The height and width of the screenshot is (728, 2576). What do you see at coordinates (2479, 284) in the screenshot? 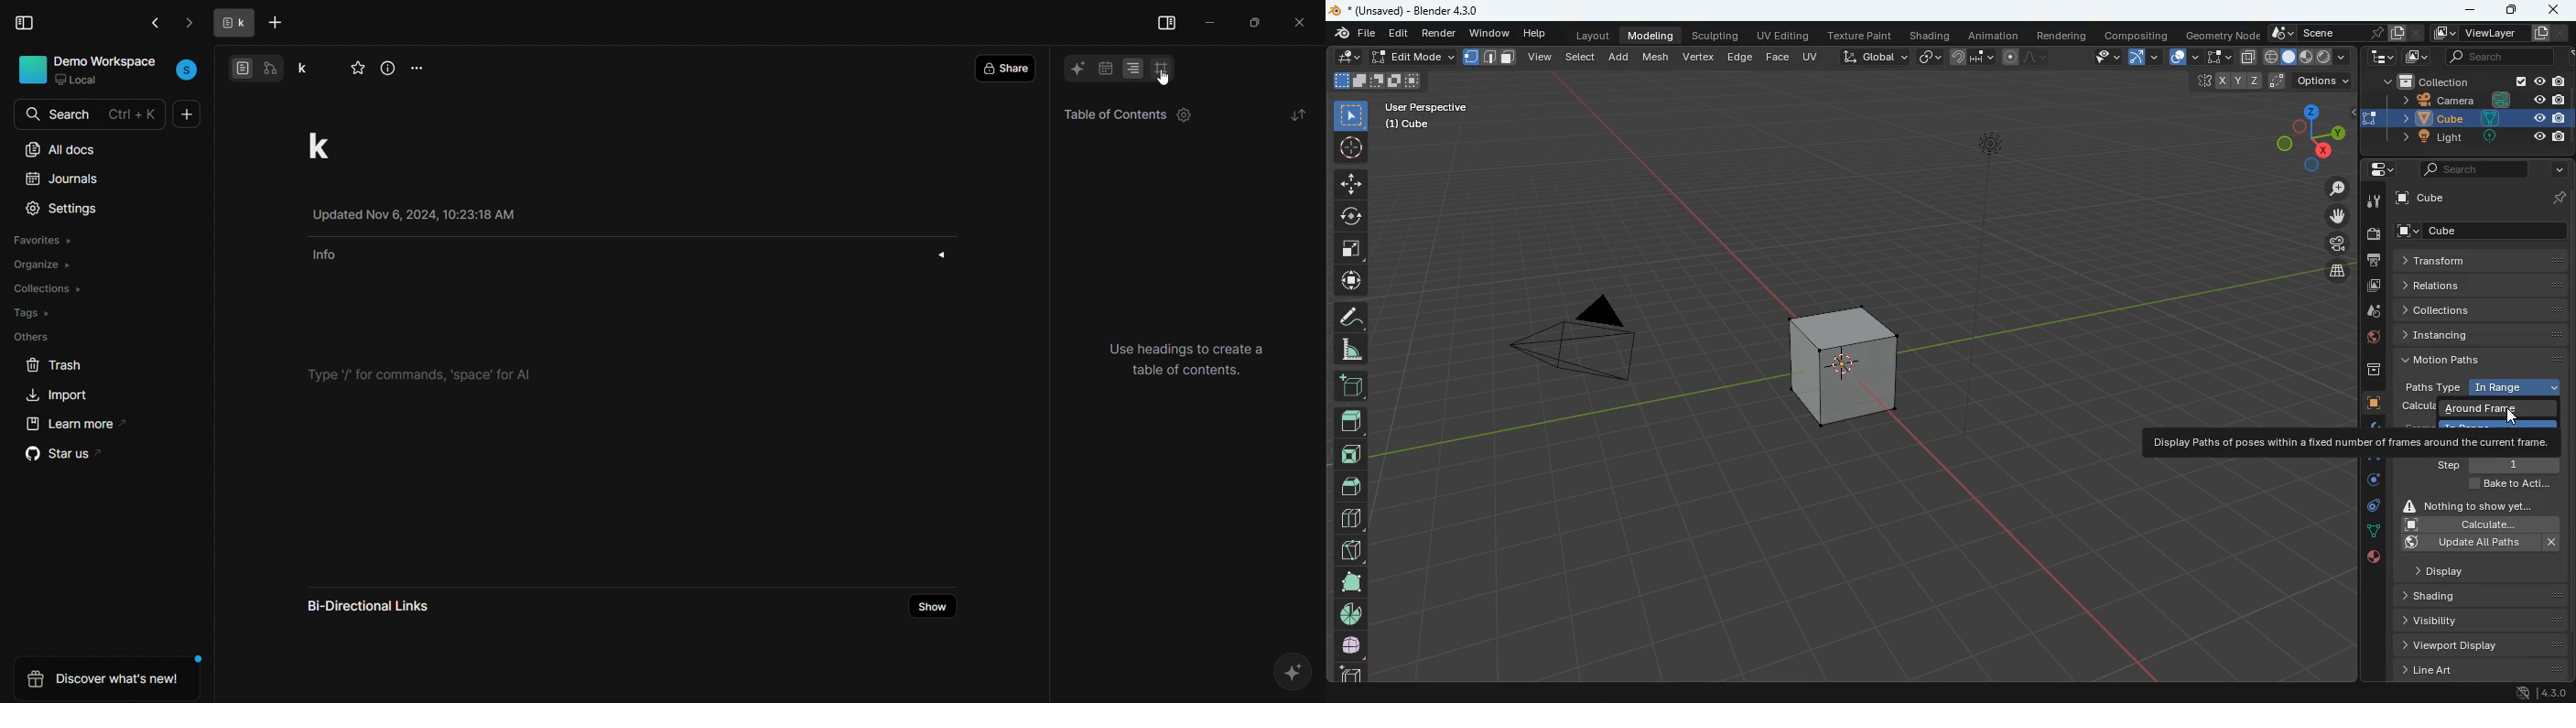
I see `relations` at bounding box center [2479, 284].